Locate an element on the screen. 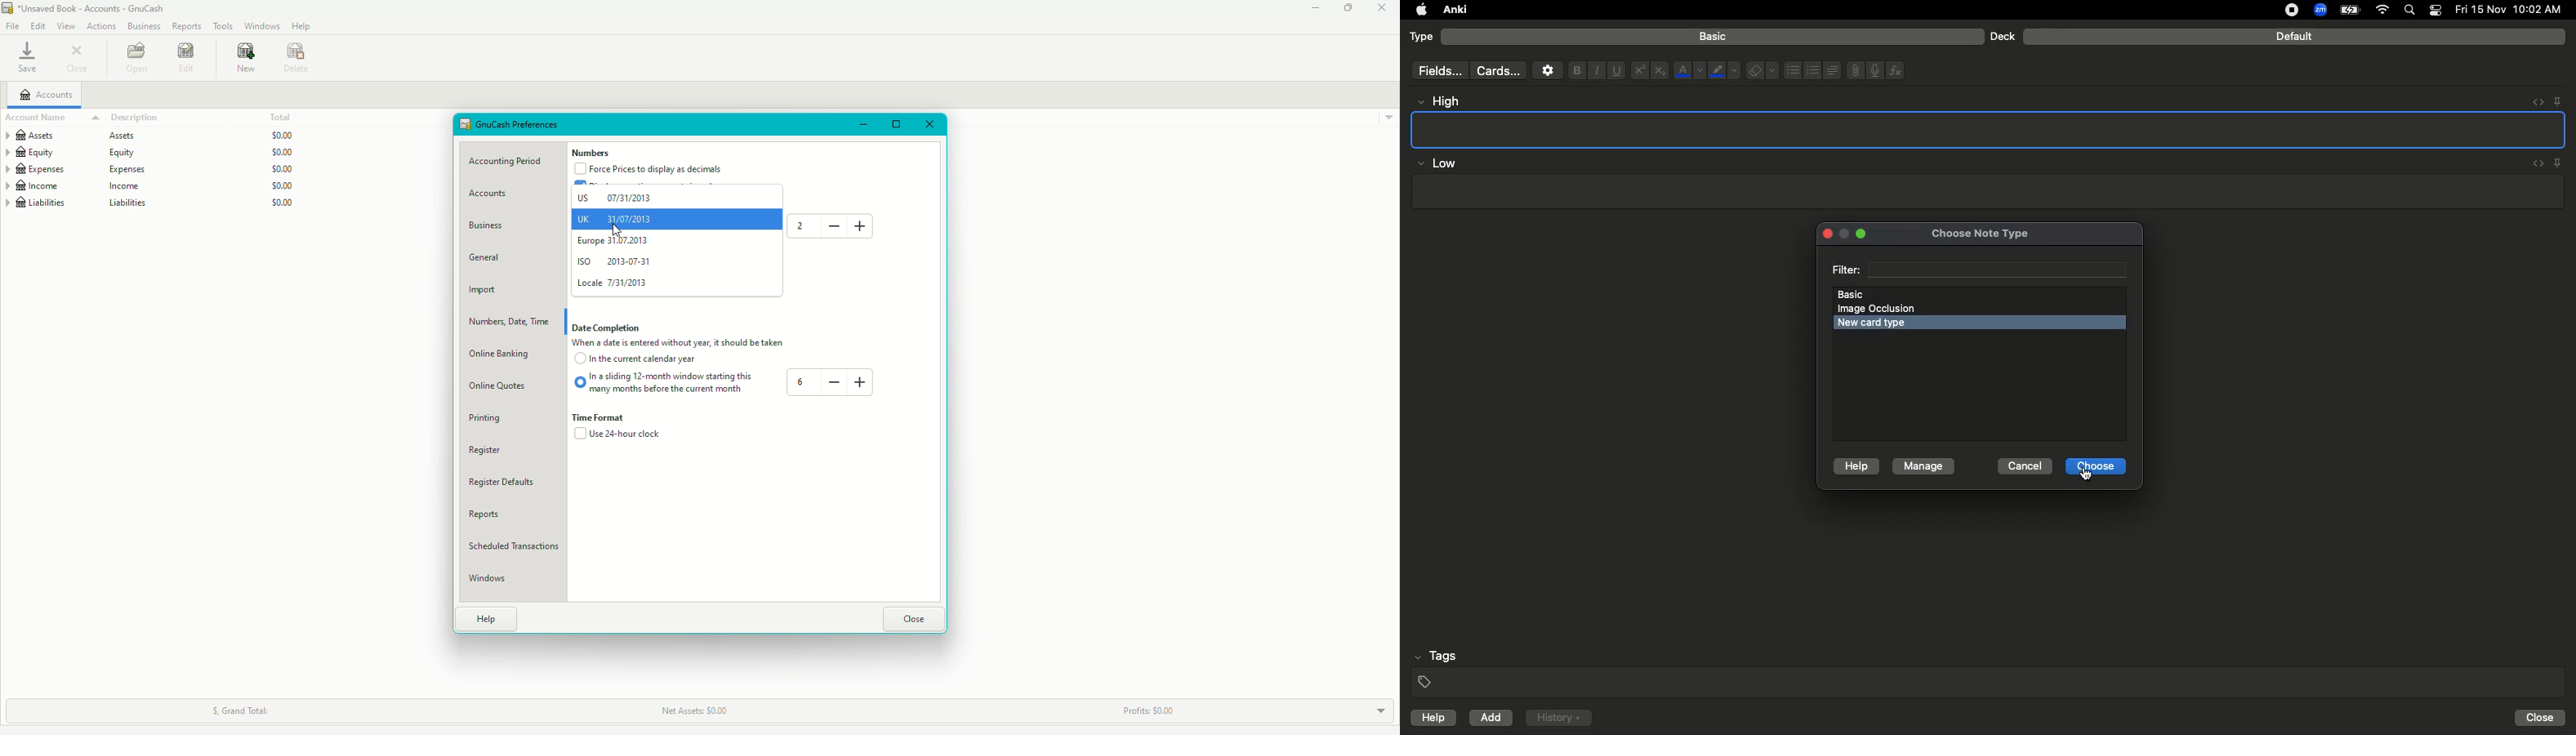  New card type is located at coordinates (1886, 323).